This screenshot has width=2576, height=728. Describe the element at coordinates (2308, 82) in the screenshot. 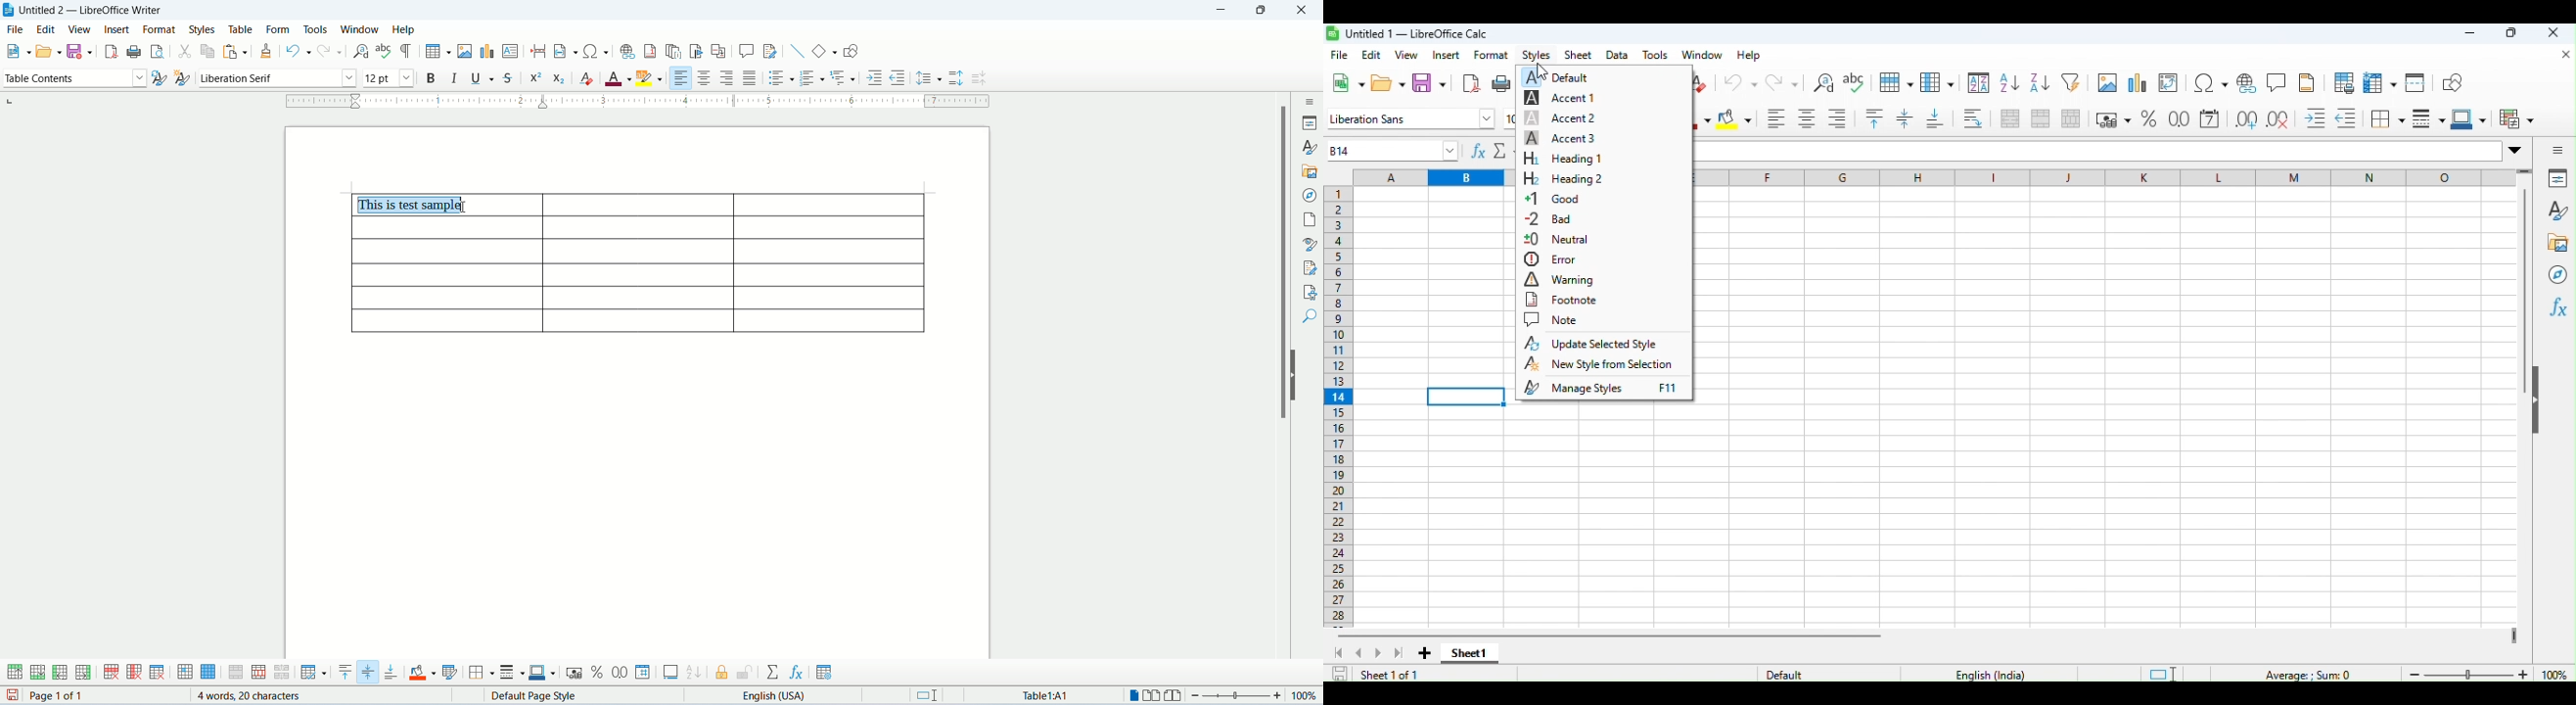

I see `Headers and footers` at that location.